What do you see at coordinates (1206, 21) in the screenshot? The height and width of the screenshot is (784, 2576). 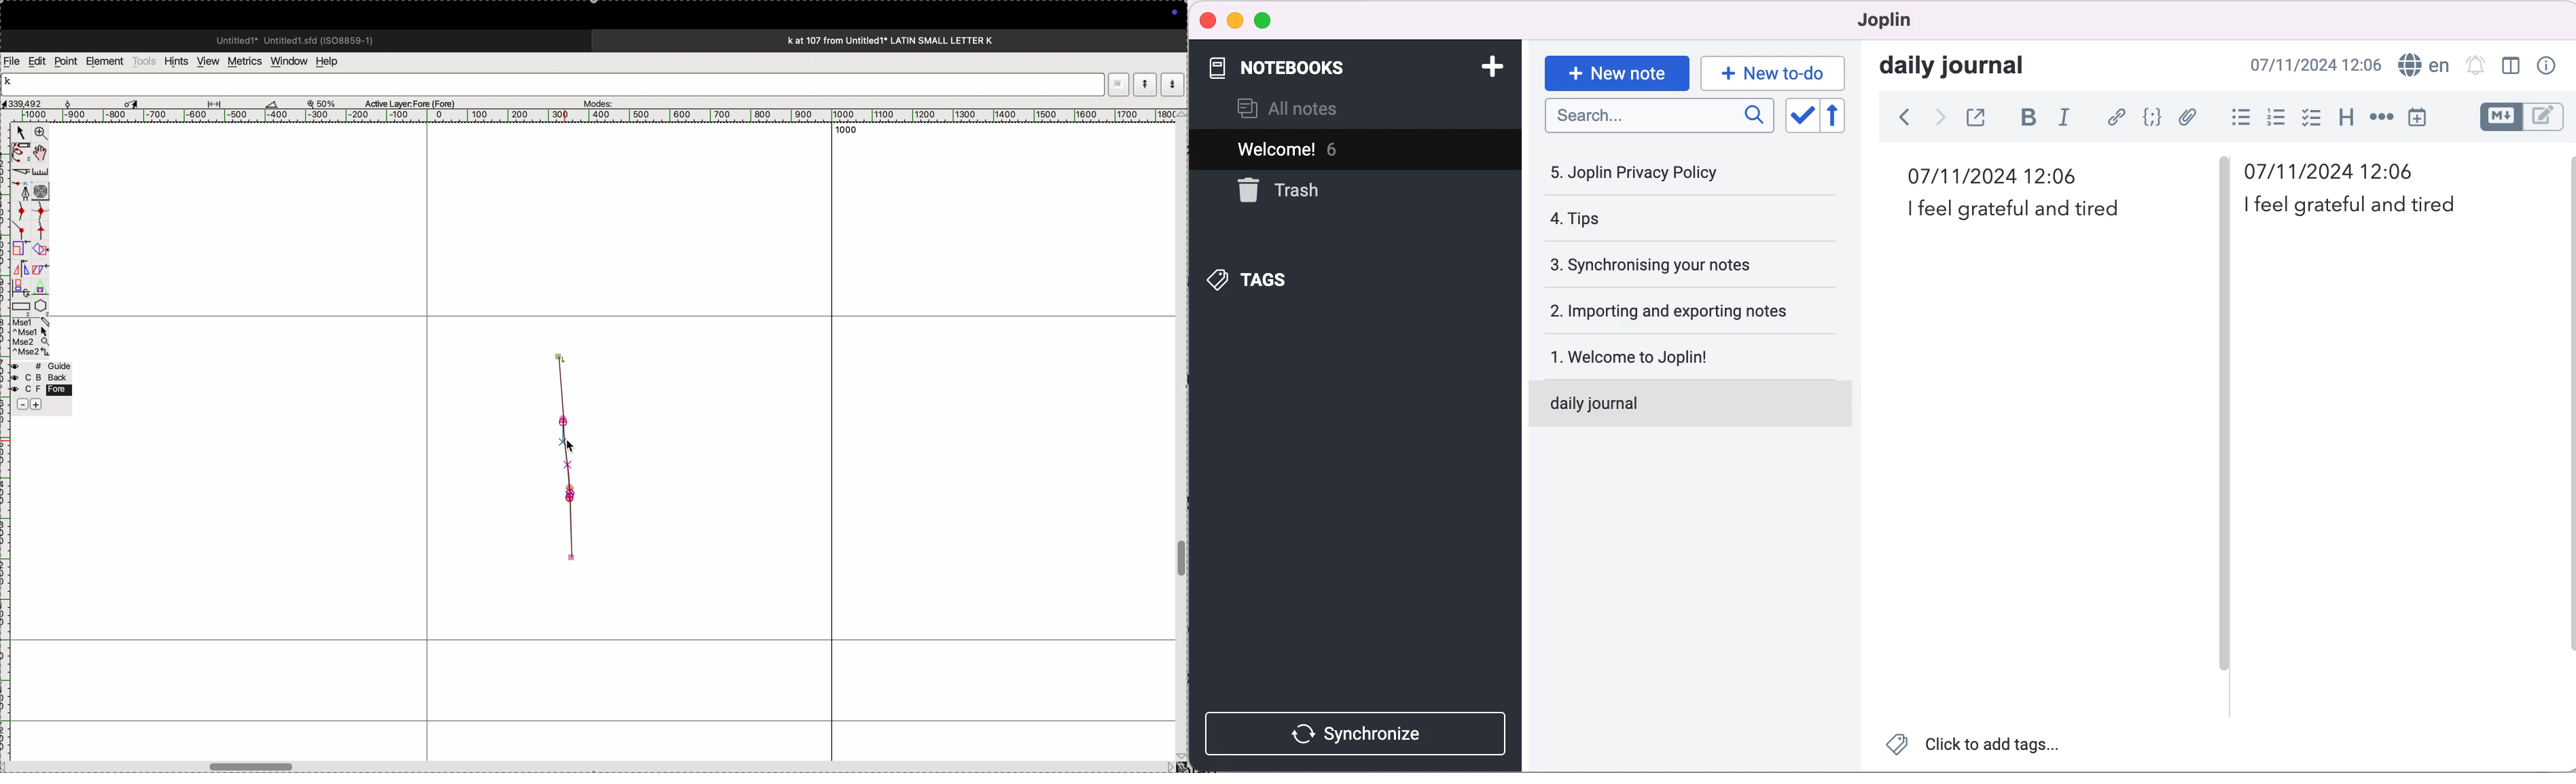 I see `close` at bounding box center [1206, 21].